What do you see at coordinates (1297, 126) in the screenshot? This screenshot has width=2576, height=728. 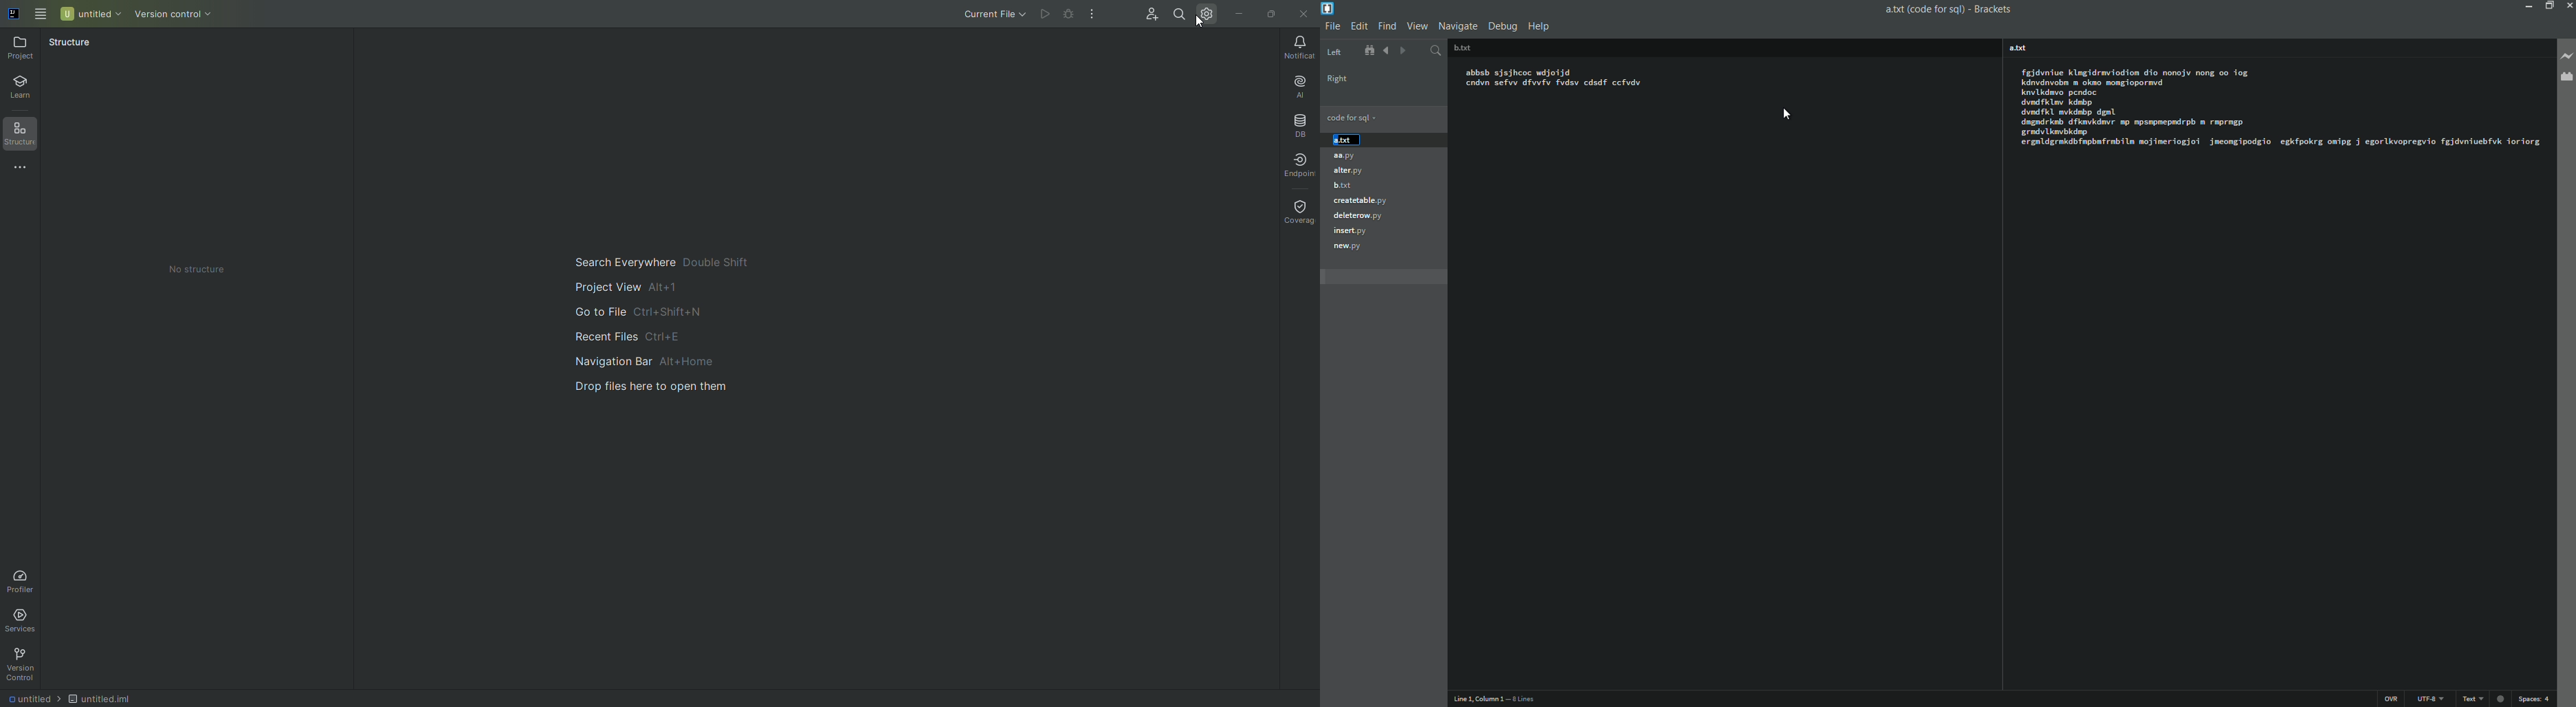 I see `Database` at bounding box center [1297, 126].